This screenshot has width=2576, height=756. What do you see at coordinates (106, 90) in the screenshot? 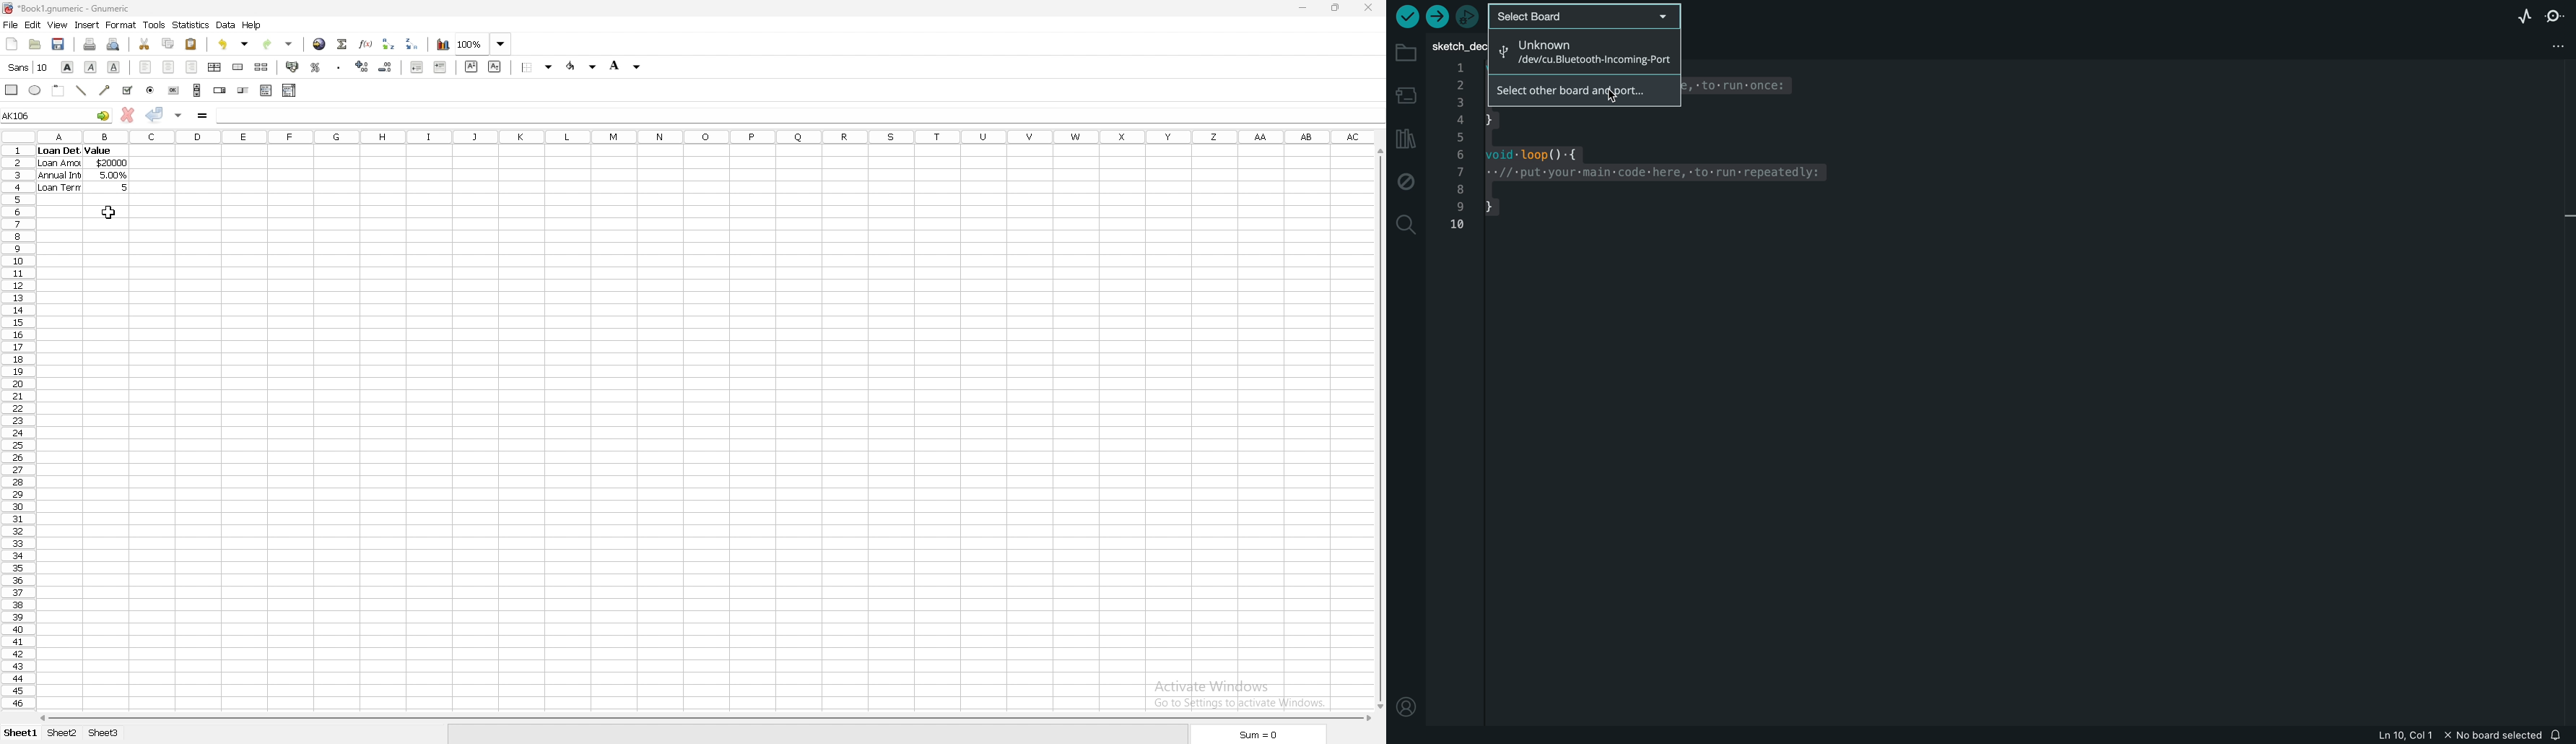
I see `arrowed line` at bounding box center [106, 90].